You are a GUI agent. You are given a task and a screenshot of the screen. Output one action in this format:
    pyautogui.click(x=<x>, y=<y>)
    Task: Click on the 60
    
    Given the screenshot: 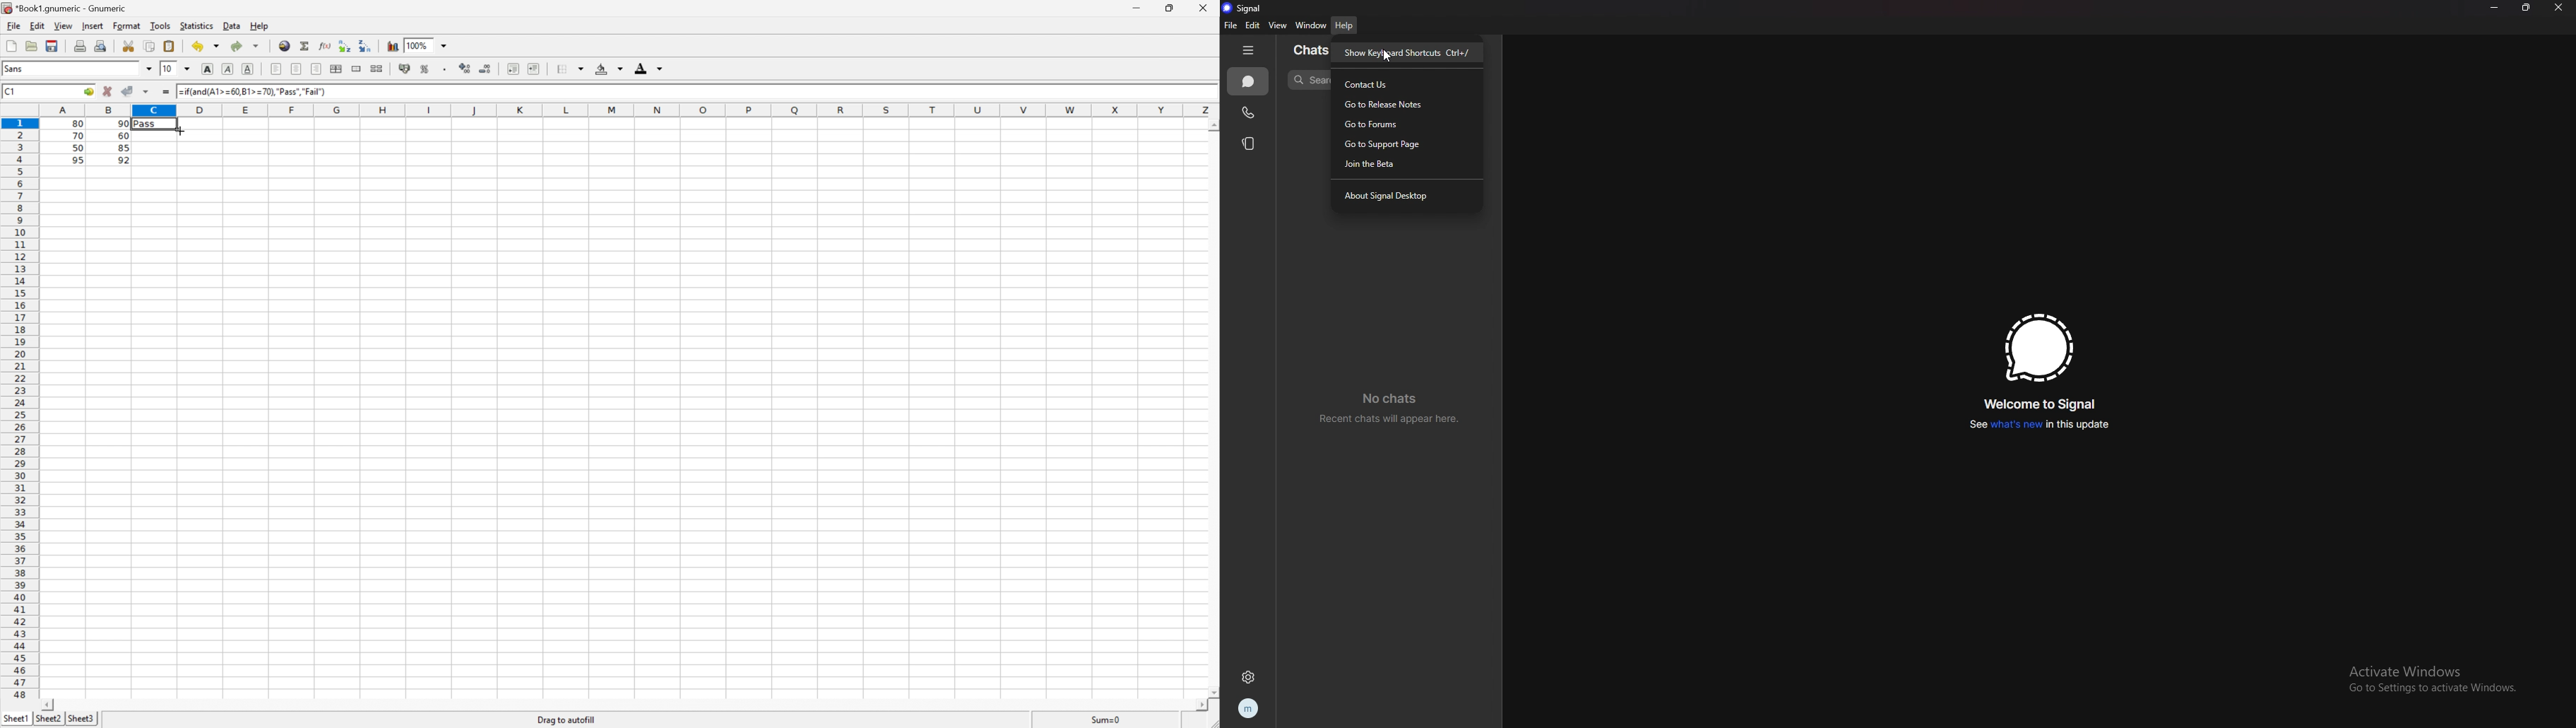 What is the action you would take?
    pyautogui.click(x=123, y=135)
    